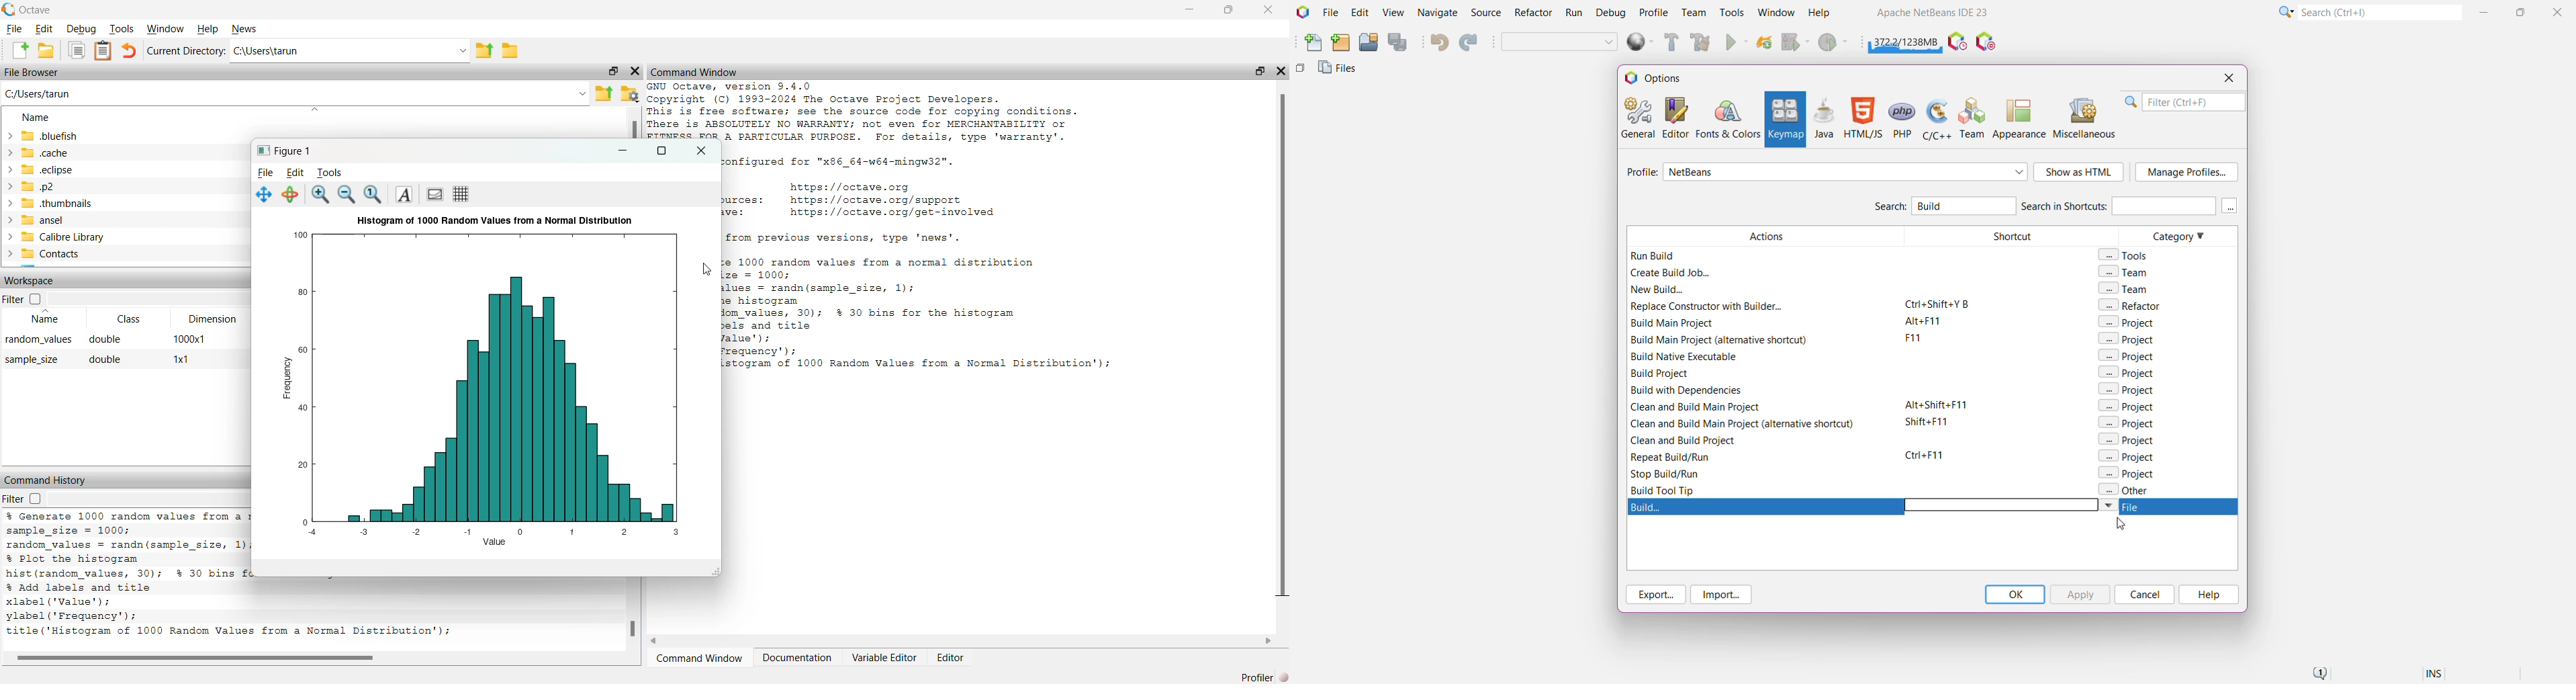 The height and width of the screenshot is (700, 2576). I want to click on maximize, so click(1260, 71).